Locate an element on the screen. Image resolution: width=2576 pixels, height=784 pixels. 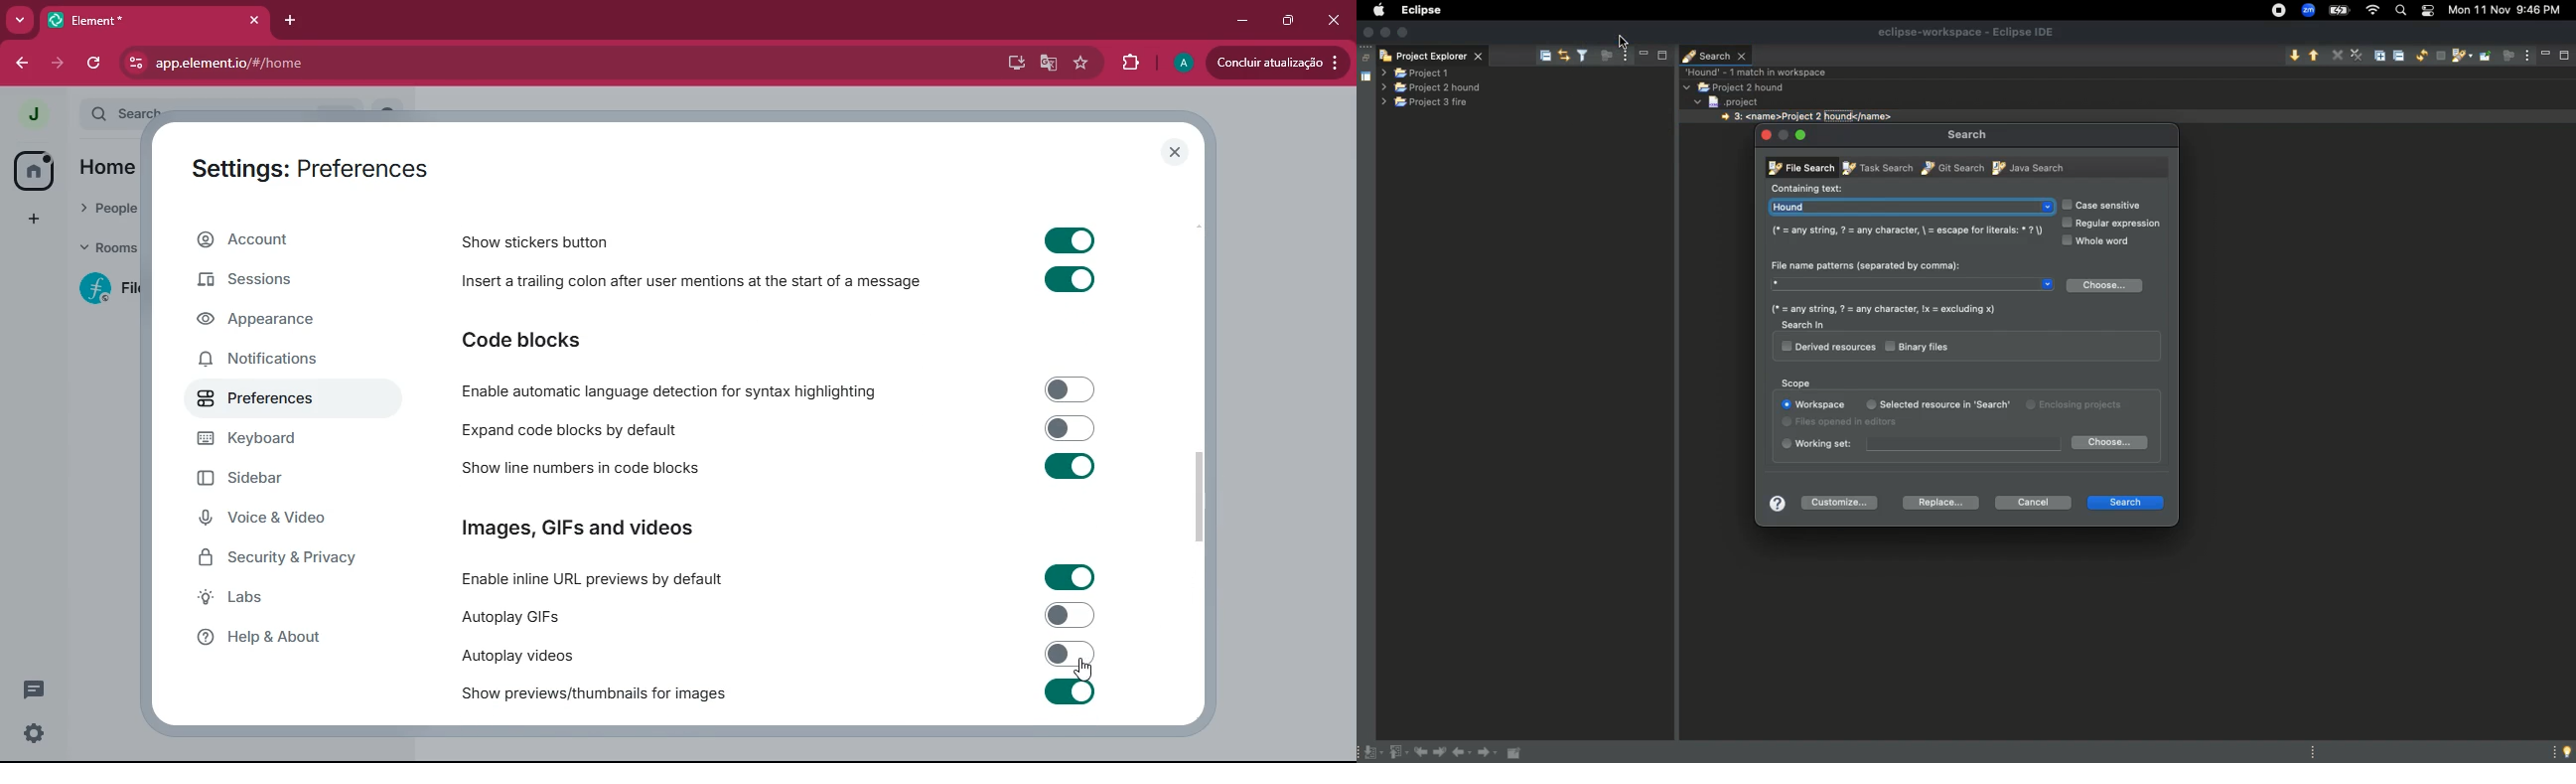
people is located at coordinates (109, 210).